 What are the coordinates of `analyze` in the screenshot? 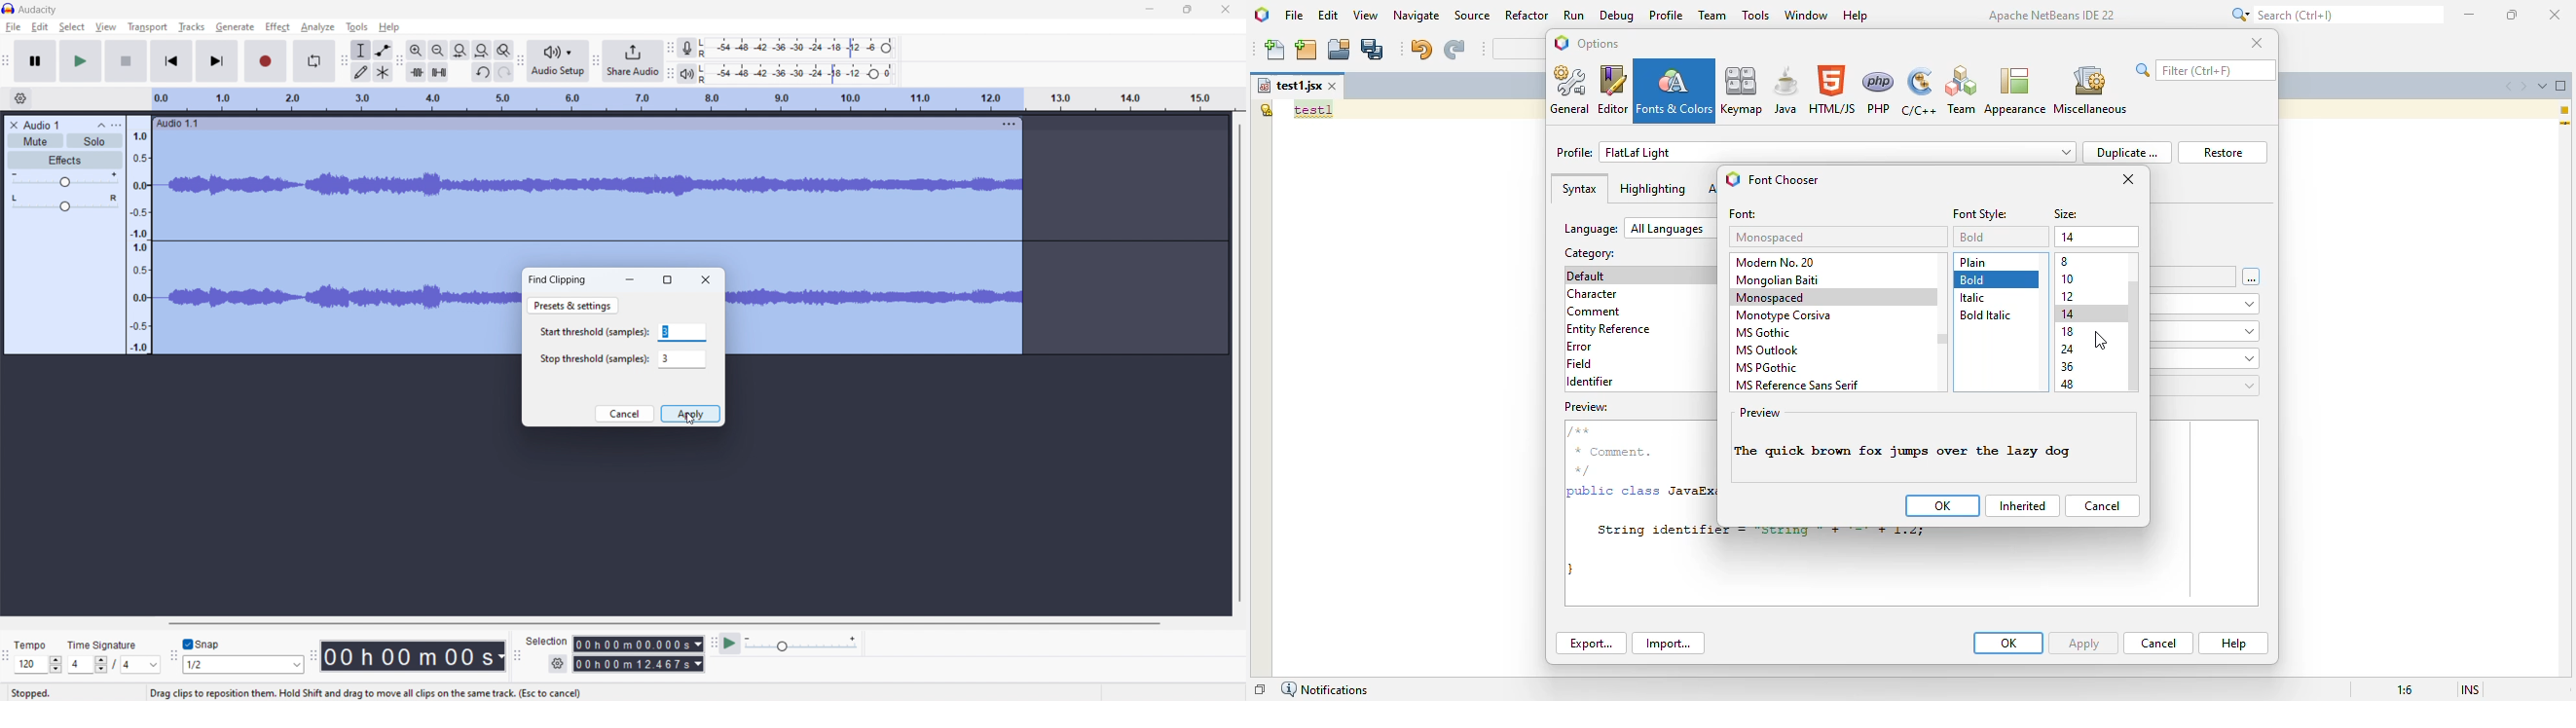 It's located at (317, 27).